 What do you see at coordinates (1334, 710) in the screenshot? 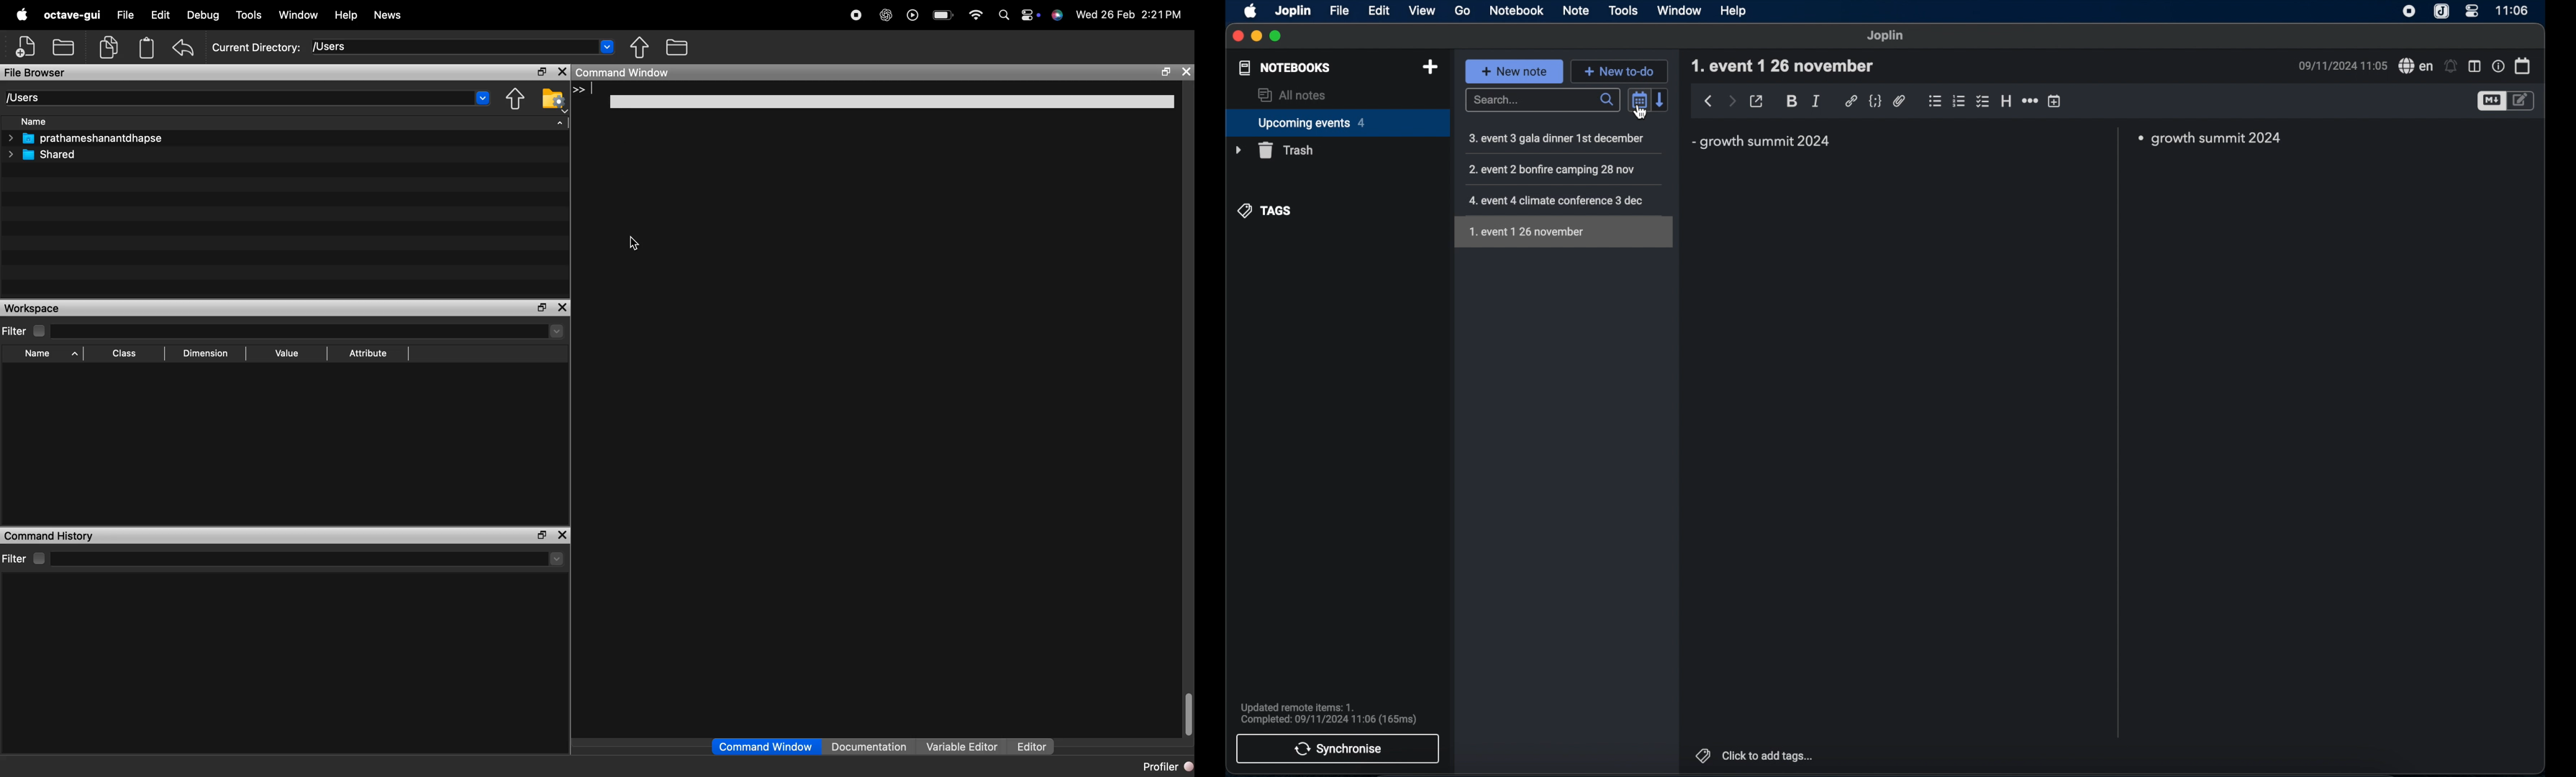
I see `Updated remote items: 1.
Completed: 09/11/2024 11:06 (165ms)` at bounding box center [1334, 710].